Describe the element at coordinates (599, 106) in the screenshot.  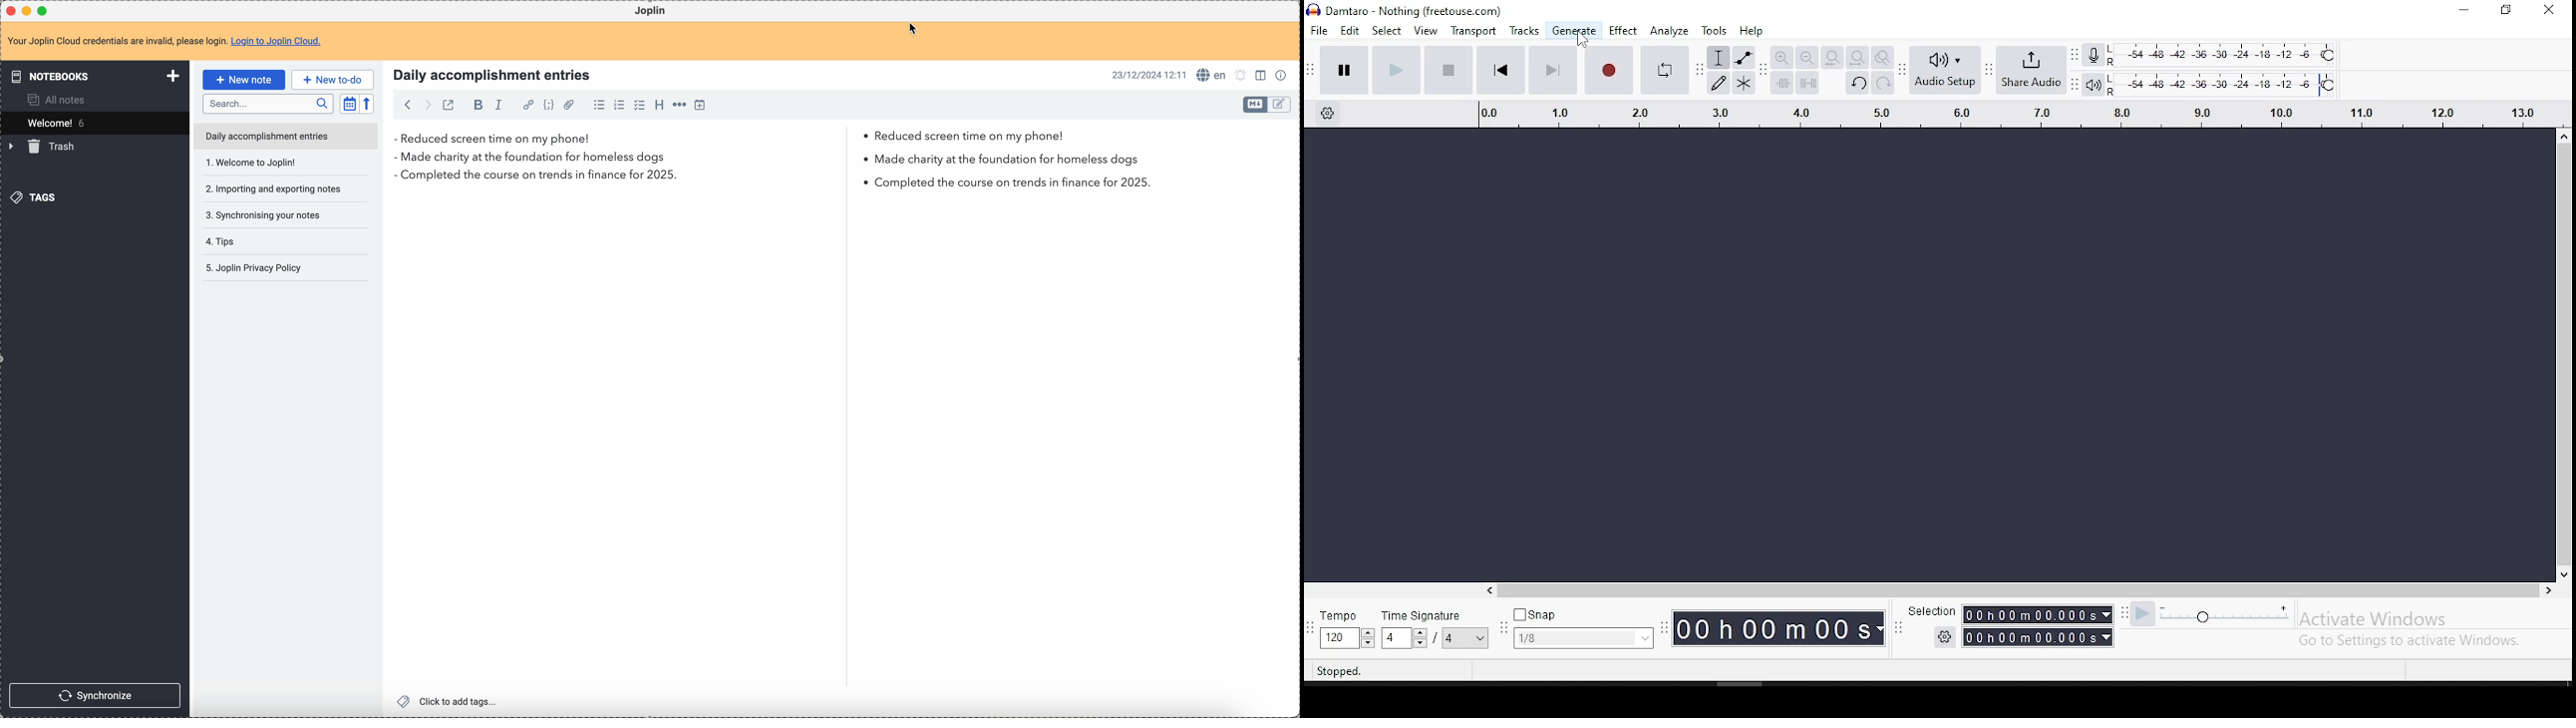
I see `bulleted list` at that location.